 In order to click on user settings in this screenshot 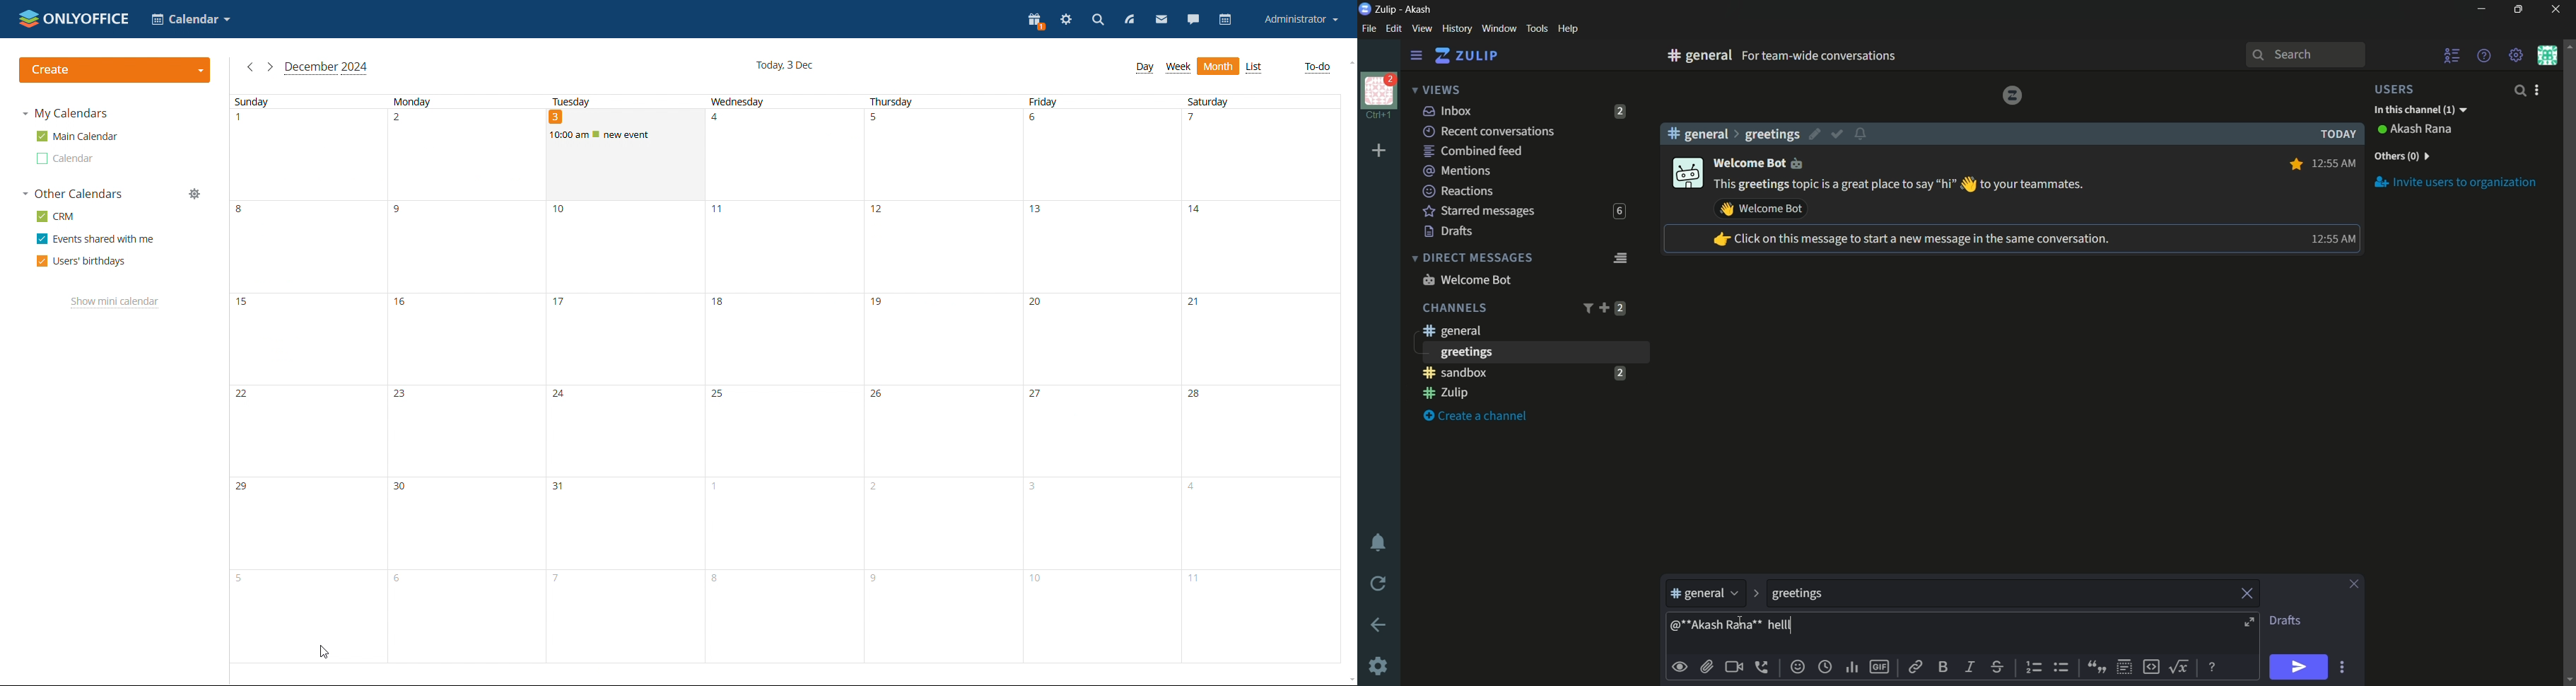, I will do `click(2539, 90)`.